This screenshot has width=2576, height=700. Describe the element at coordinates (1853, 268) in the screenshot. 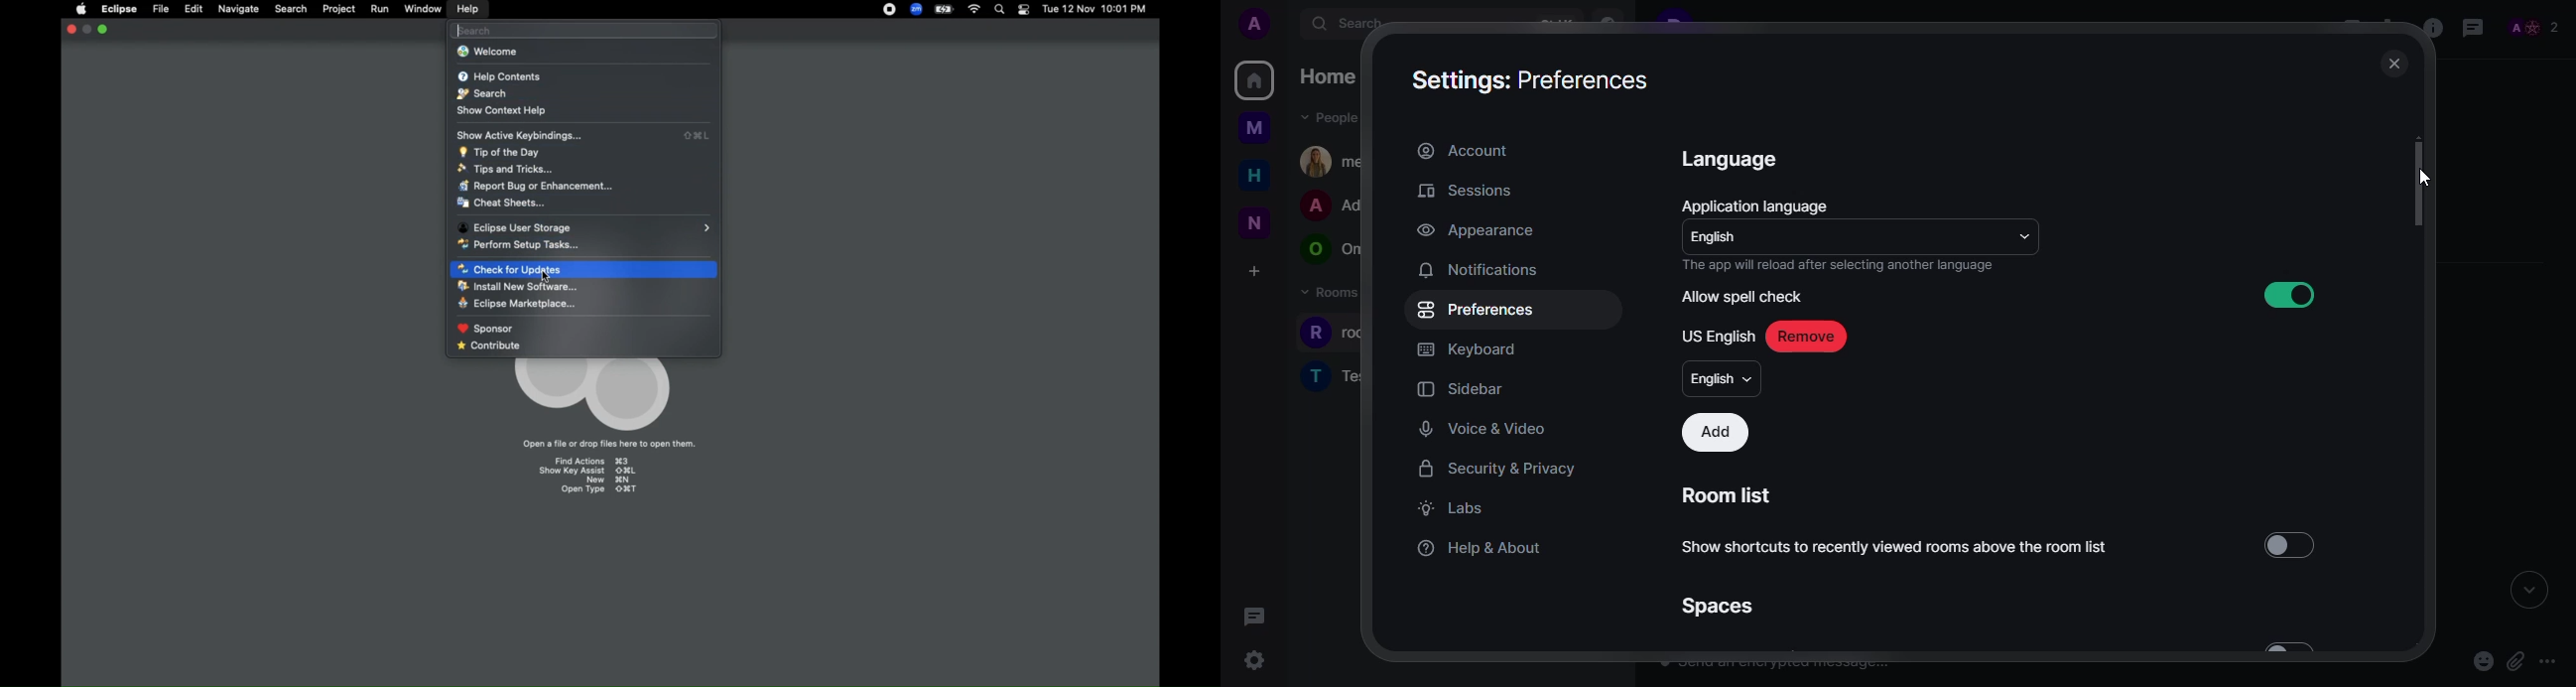

I see `The app will reload after selecting another language` at that location.